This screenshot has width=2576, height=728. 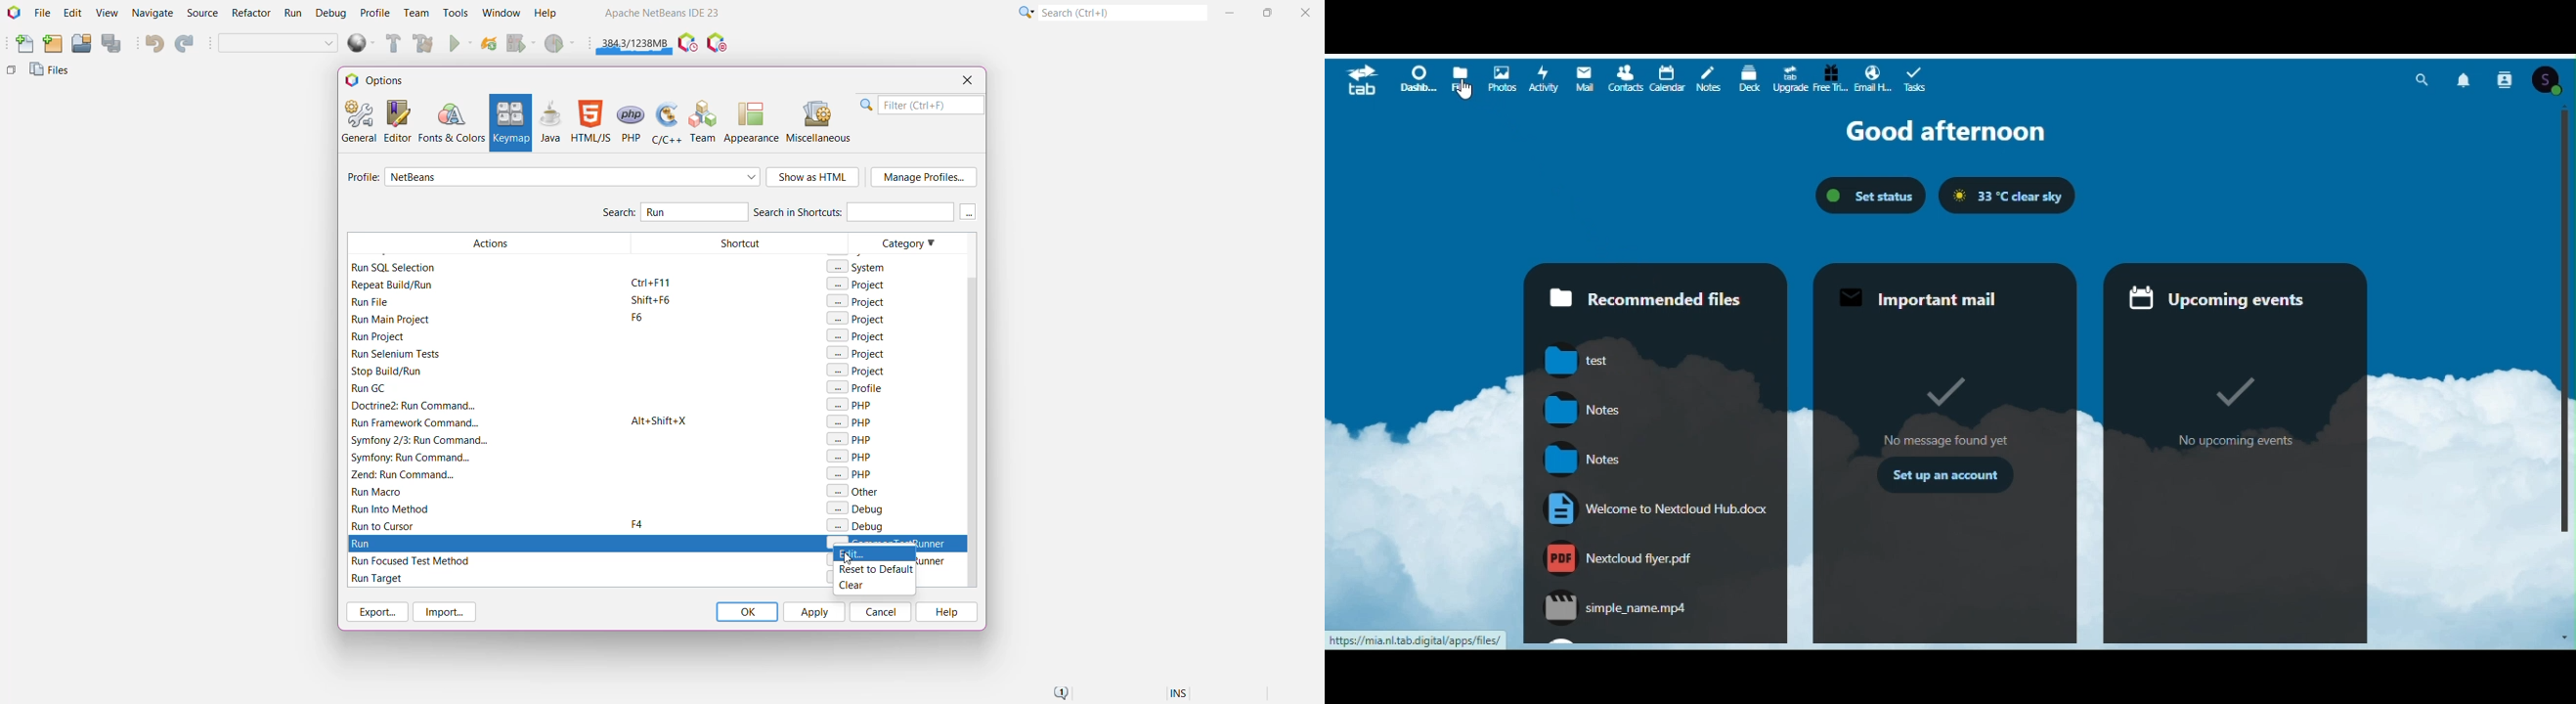 I want to click on Deck, so click(x=1748, y=76).